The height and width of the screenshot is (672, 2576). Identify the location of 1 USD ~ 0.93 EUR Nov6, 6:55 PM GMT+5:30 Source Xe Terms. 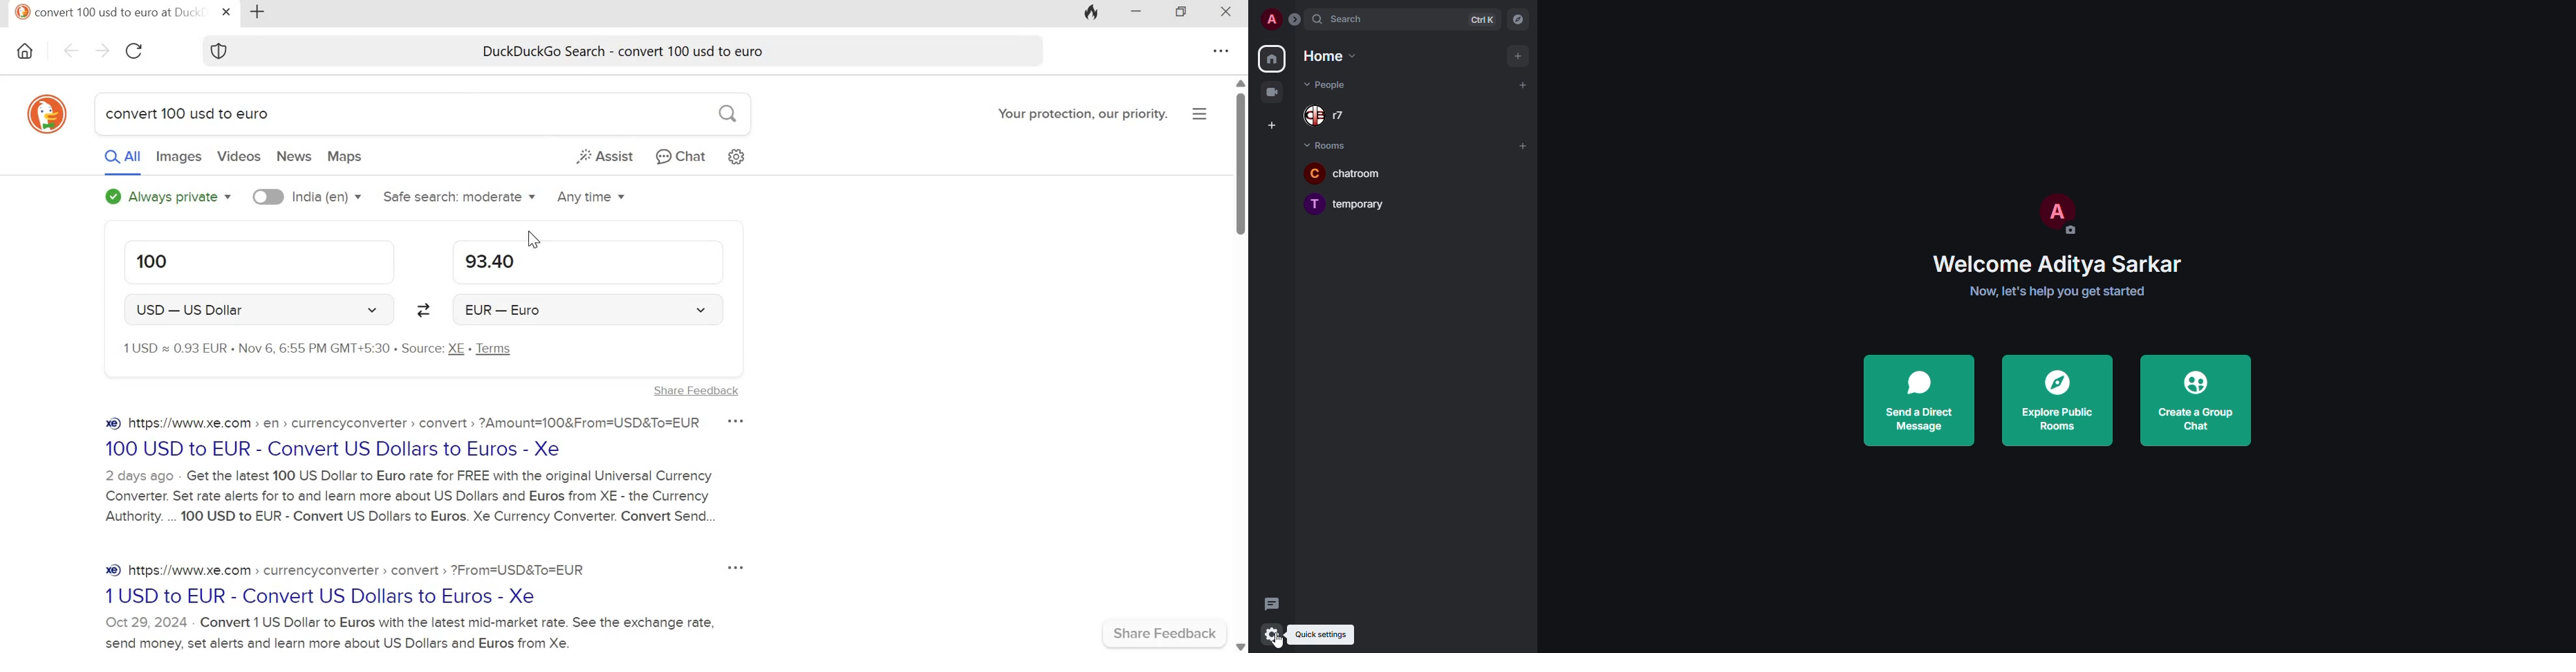
(341, 351).